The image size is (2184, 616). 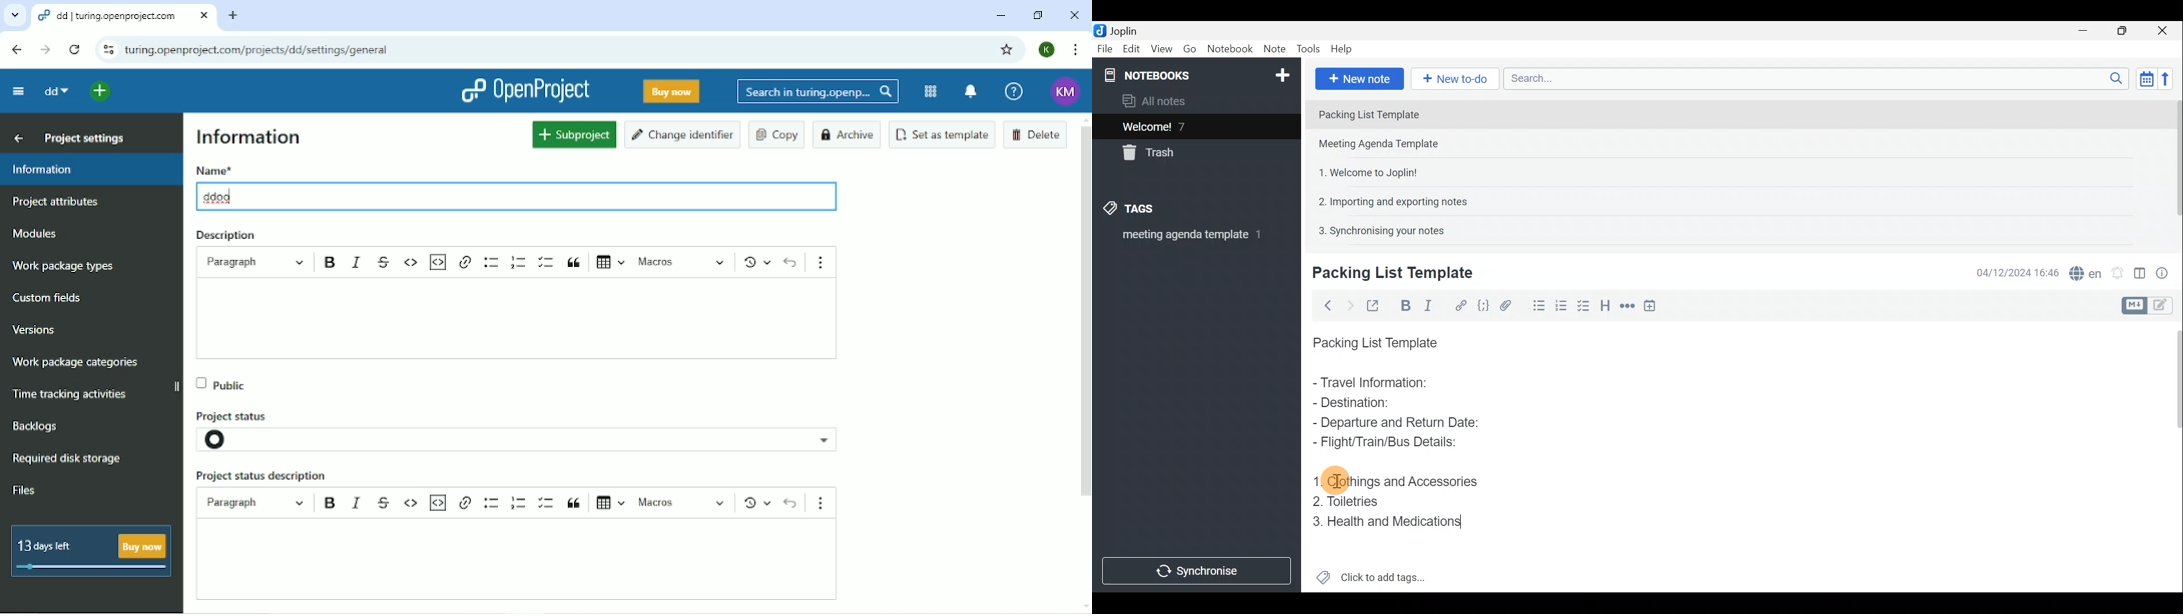 What do you see at coordinates (2136, 304) in the screenshot?
I see `Toggle editors` at bounding box center [2136, 304].